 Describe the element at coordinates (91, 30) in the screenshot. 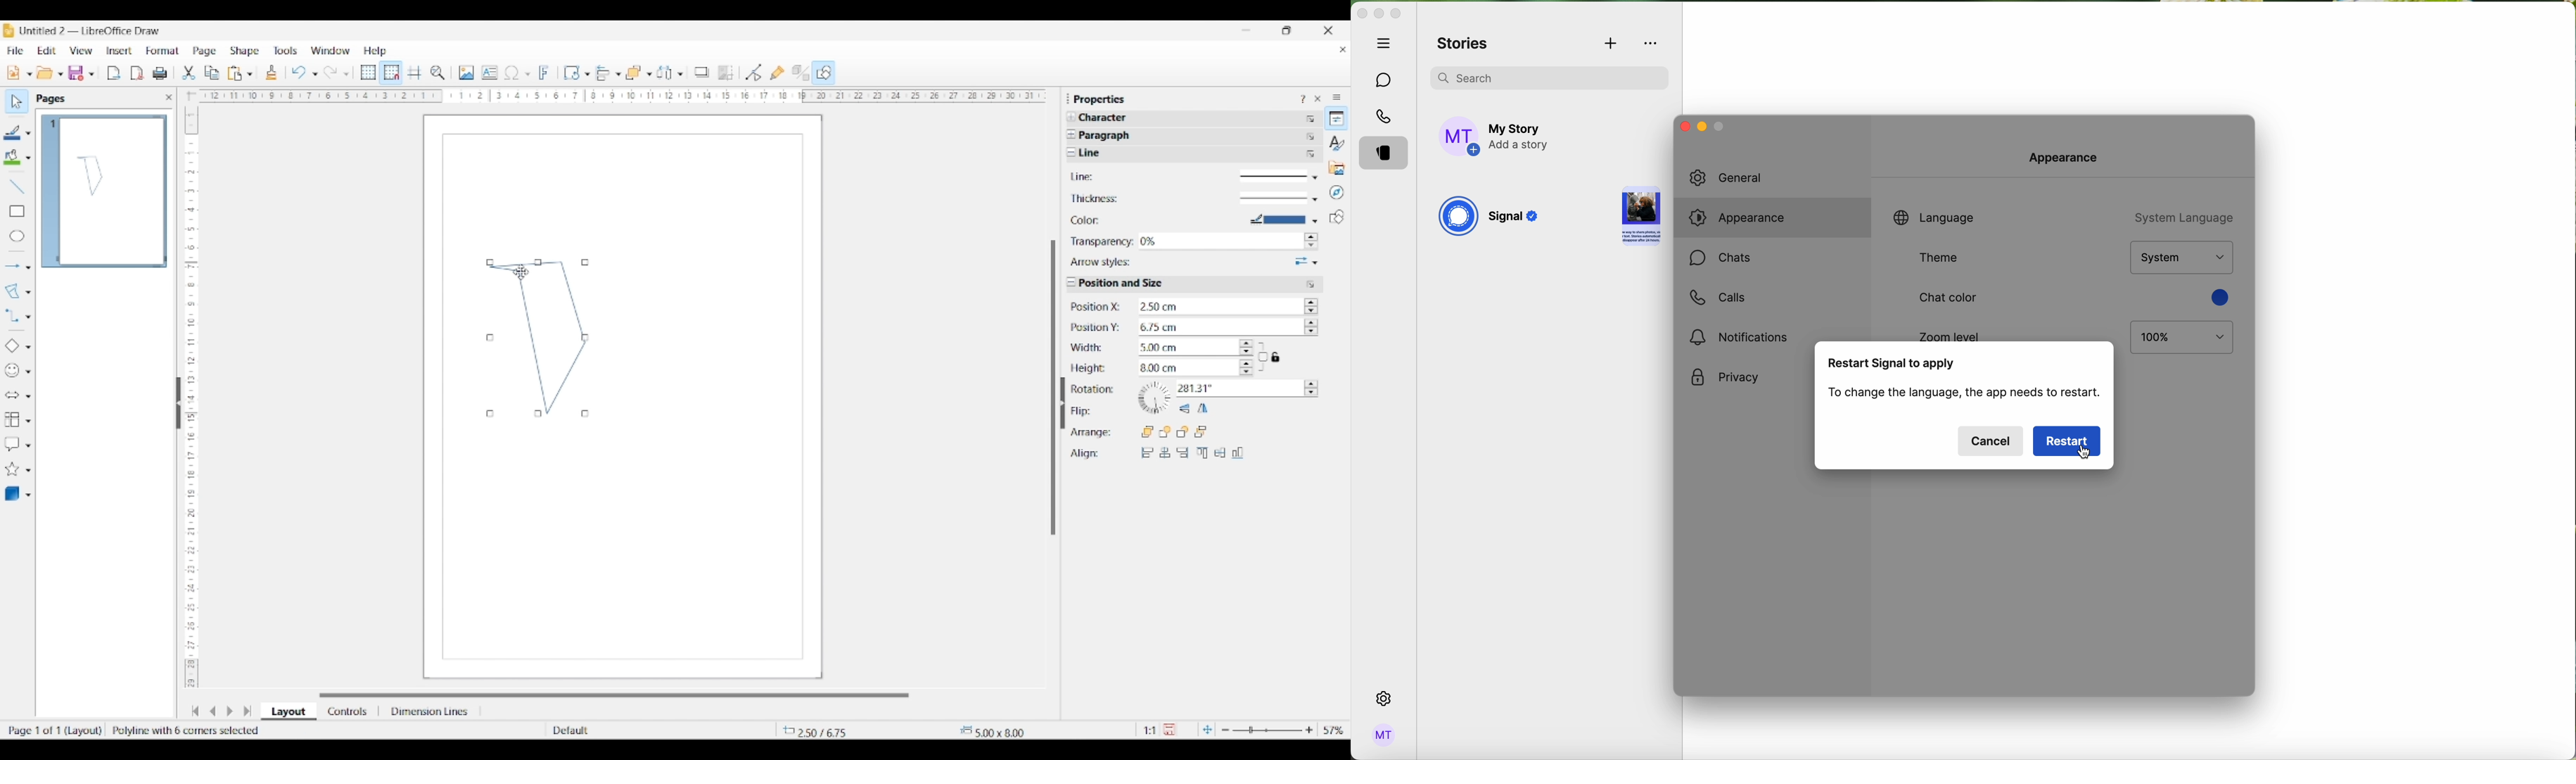

I see `Project and software name` at that location.